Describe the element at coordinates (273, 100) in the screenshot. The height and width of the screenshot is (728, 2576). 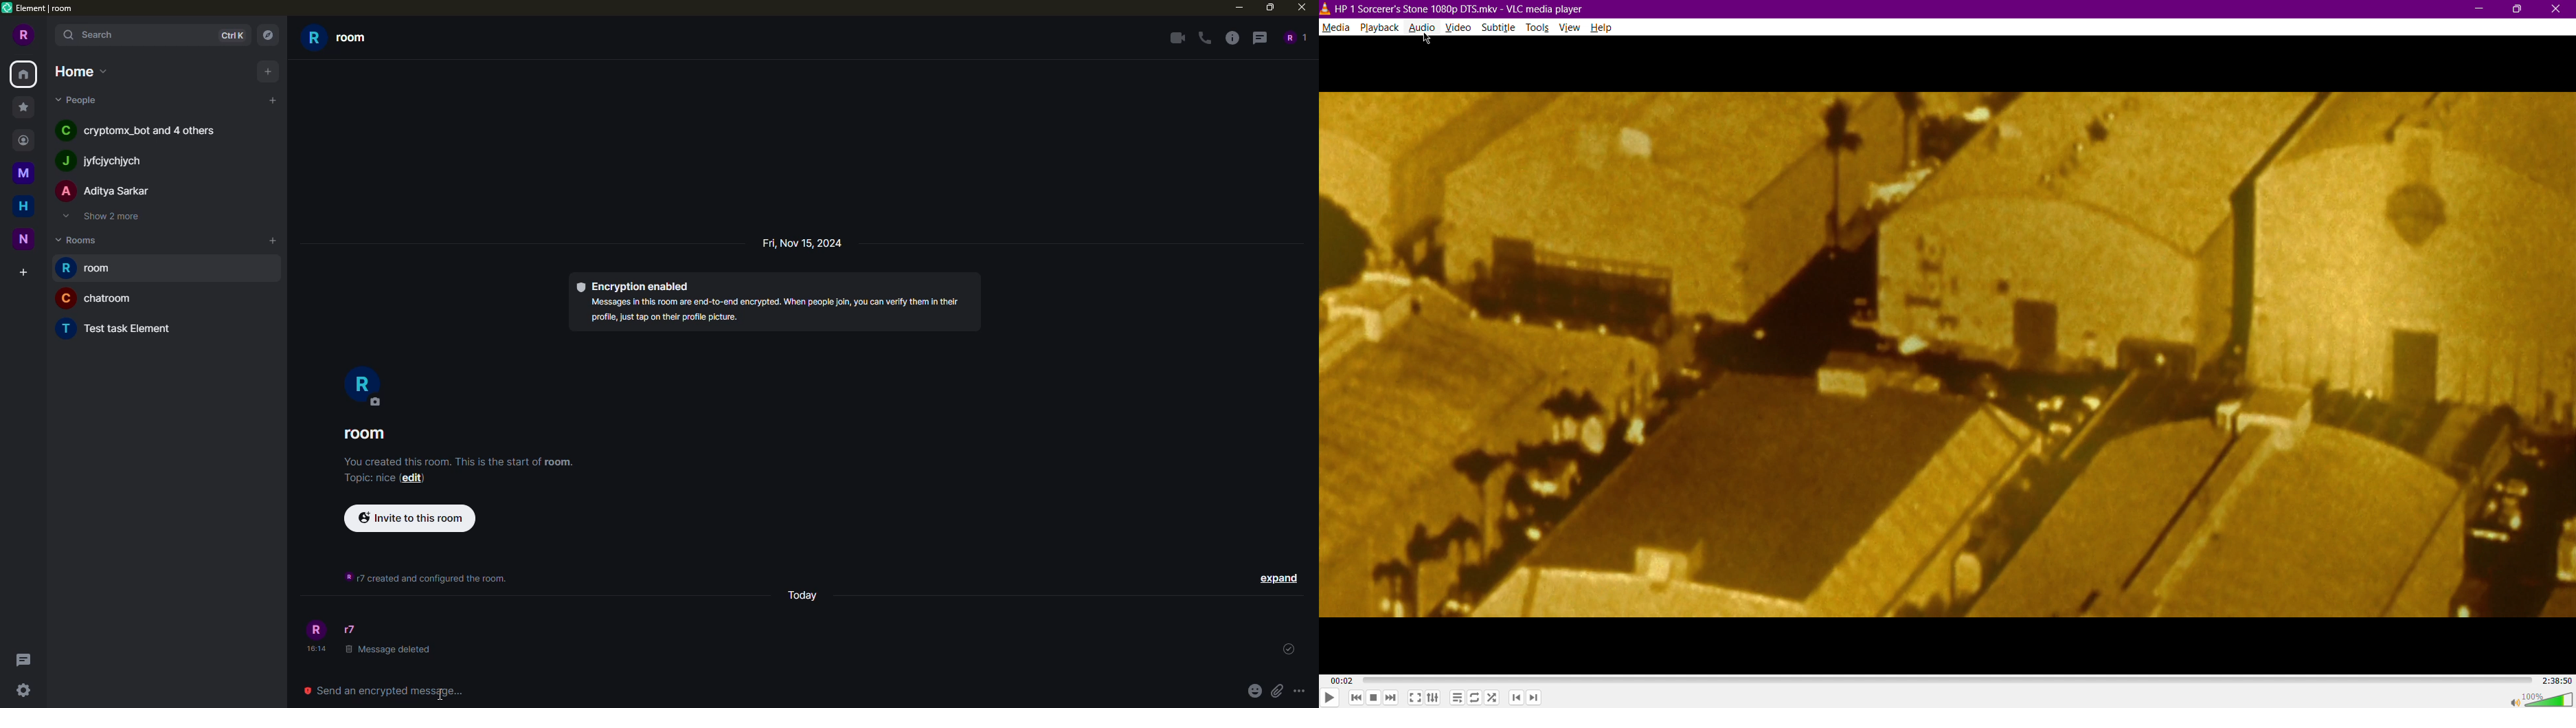
I see `add` at that location.